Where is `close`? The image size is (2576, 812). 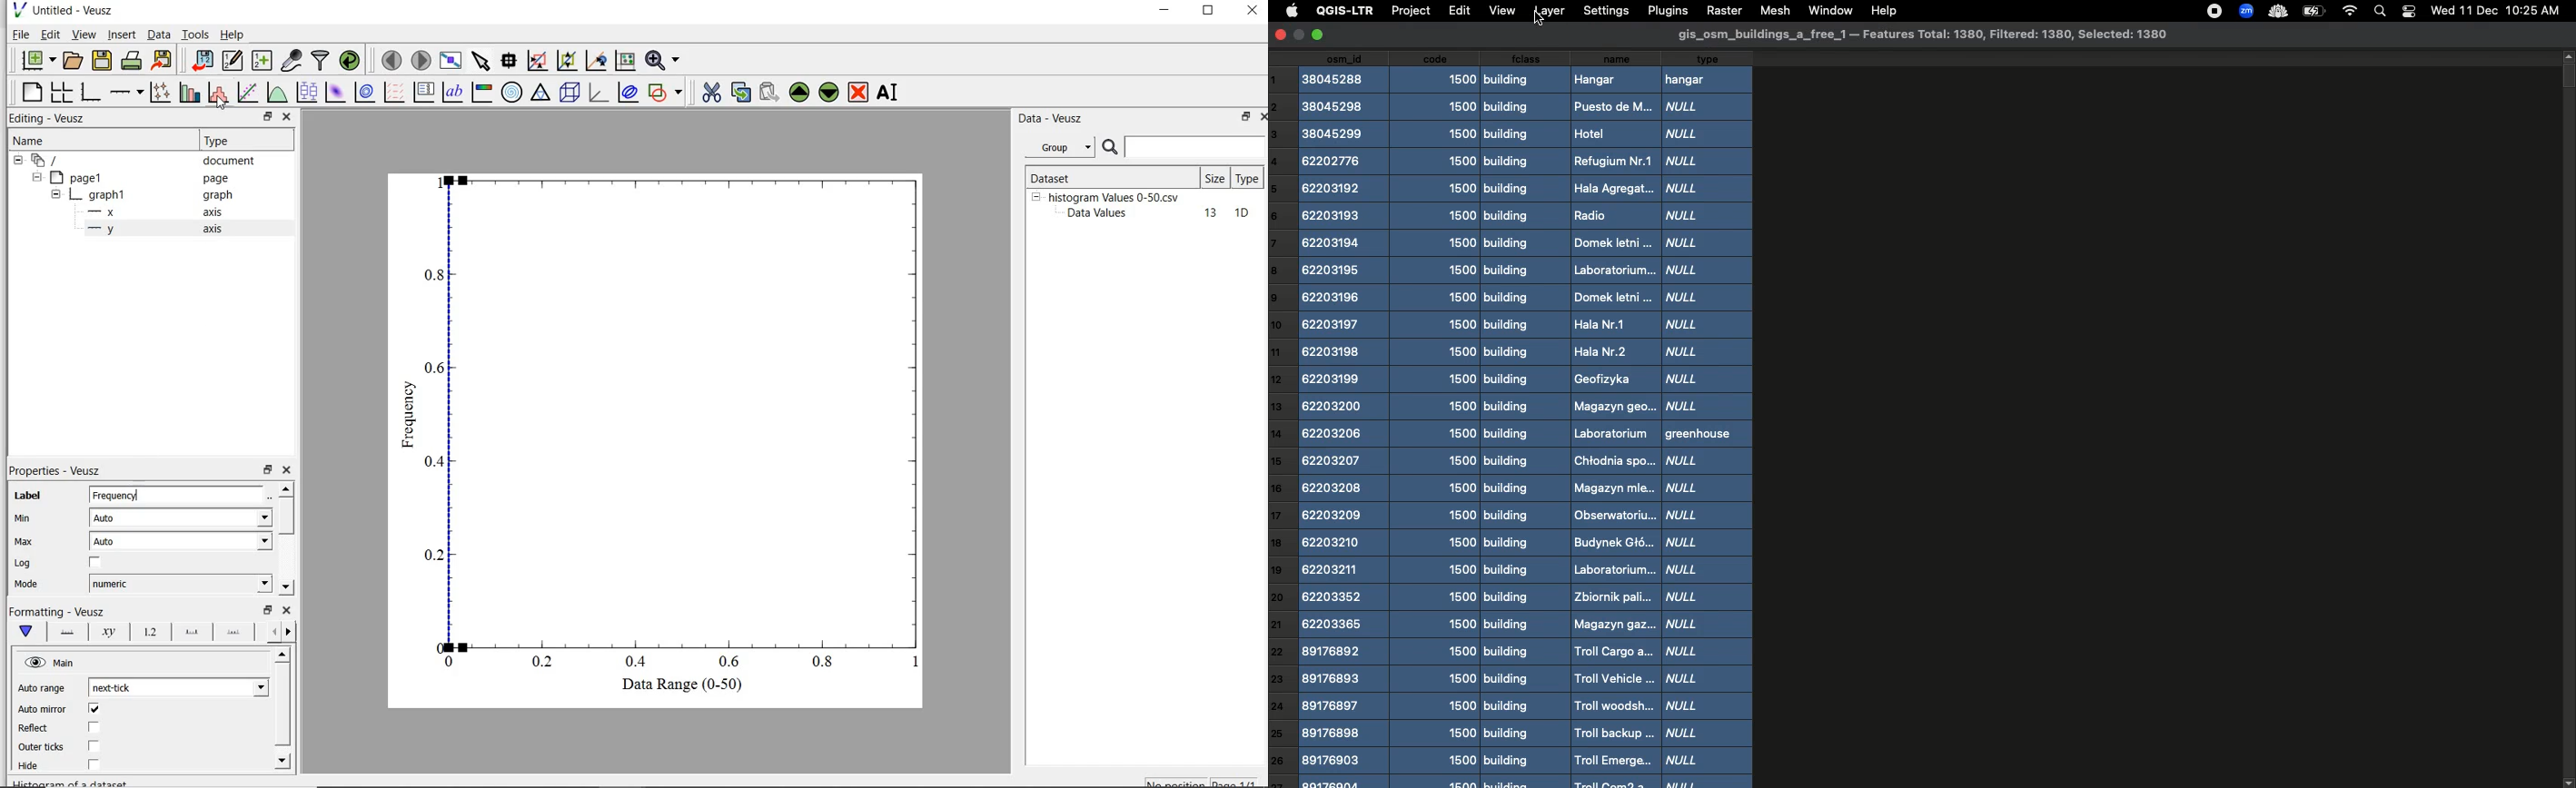
close is located at coordinates (290, 470).